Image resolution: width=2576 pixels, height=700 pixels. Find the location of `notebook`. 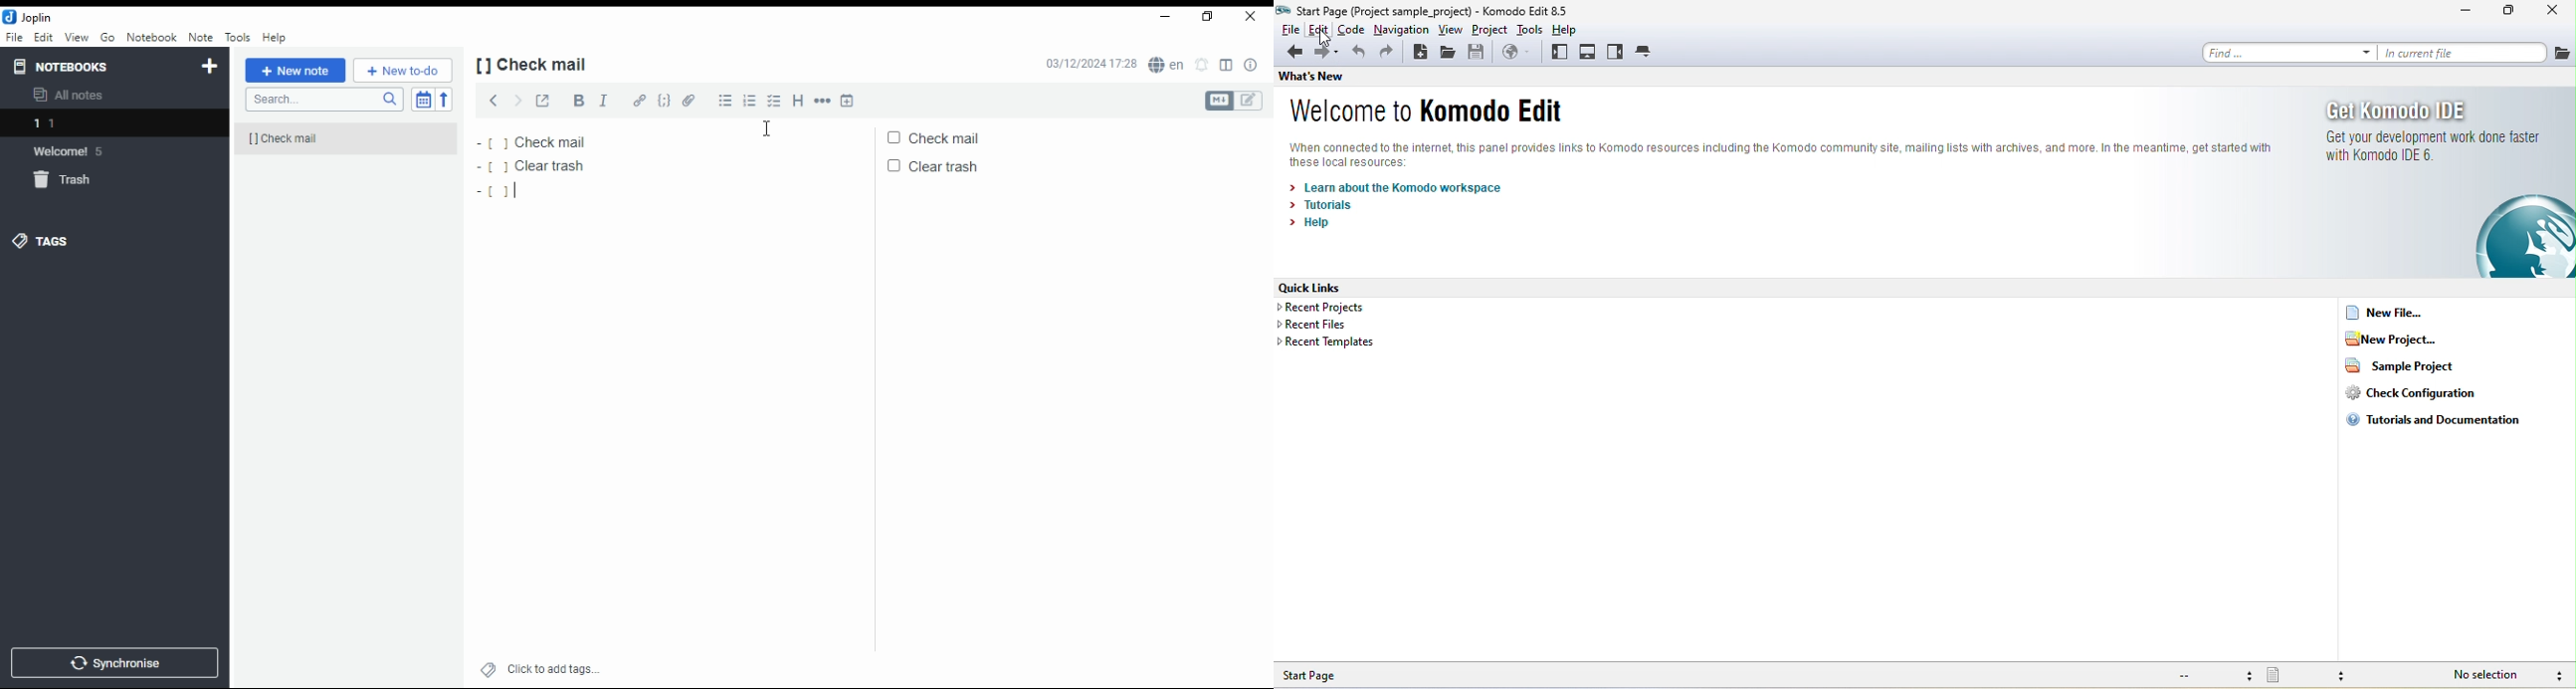

notebook is located at coordinates (152, 37).